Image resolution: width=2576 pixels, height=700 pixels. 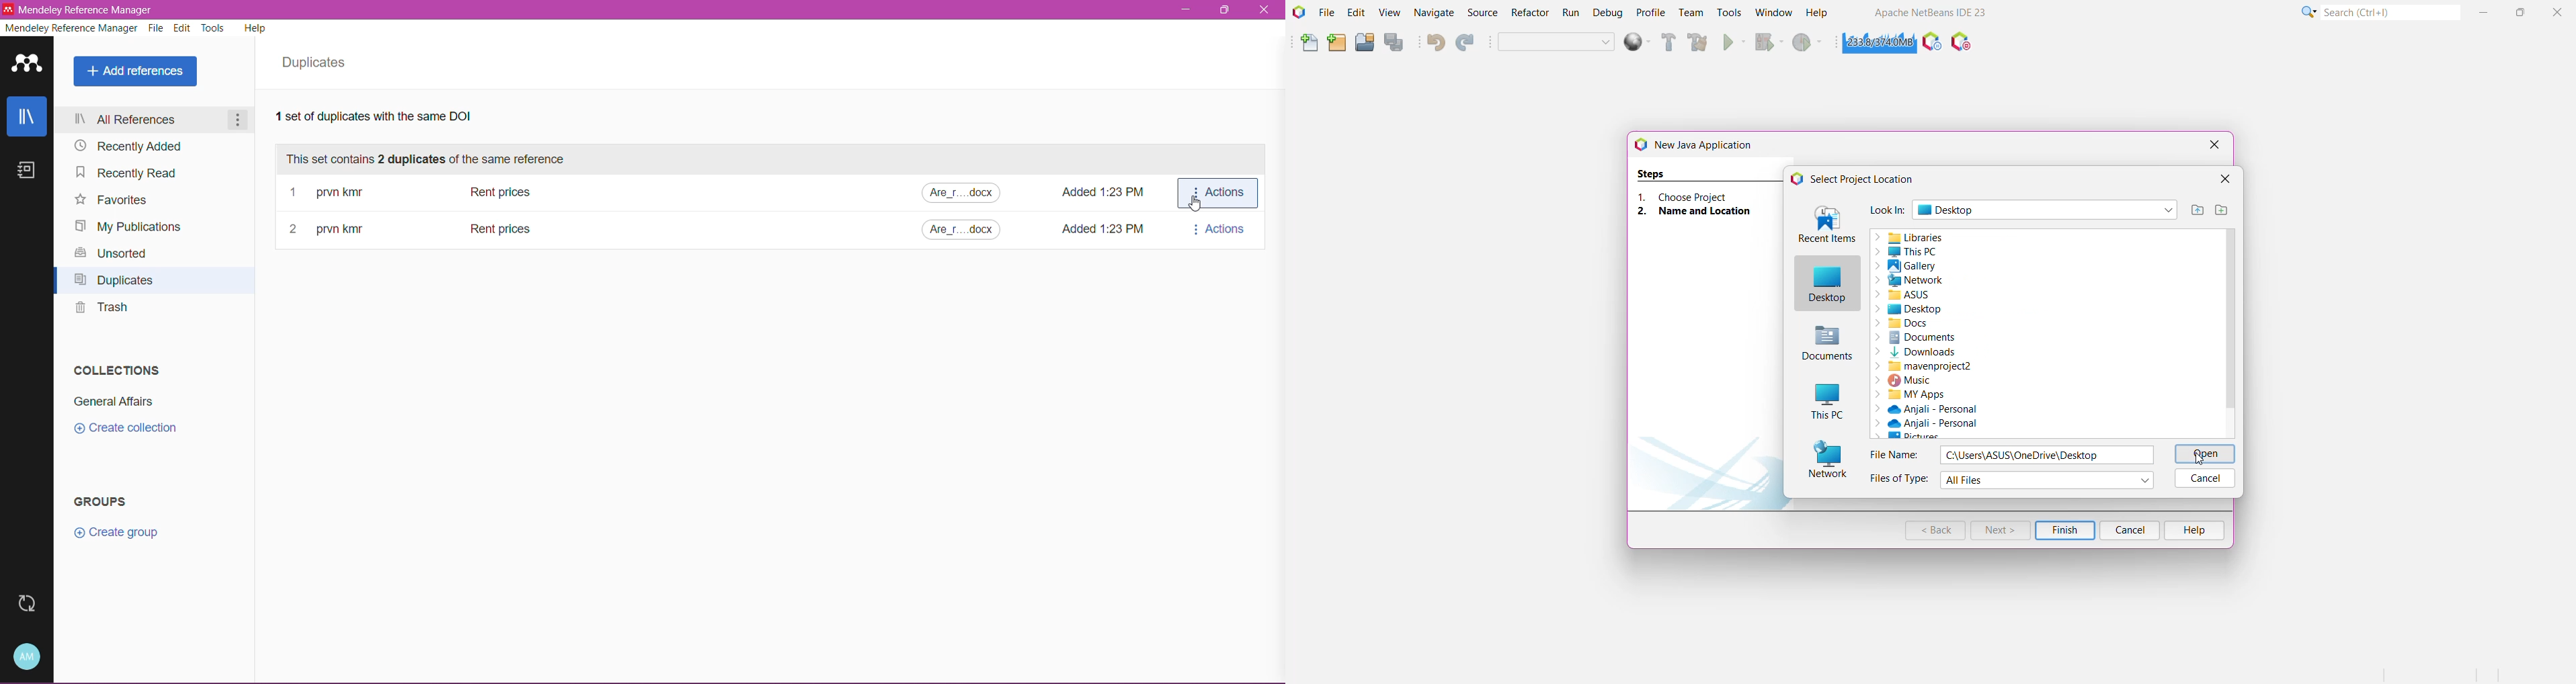 What do you see at coordinates (111, 254) in the screenshot?
I see `Unsorted` at bounding box center [111, 254].